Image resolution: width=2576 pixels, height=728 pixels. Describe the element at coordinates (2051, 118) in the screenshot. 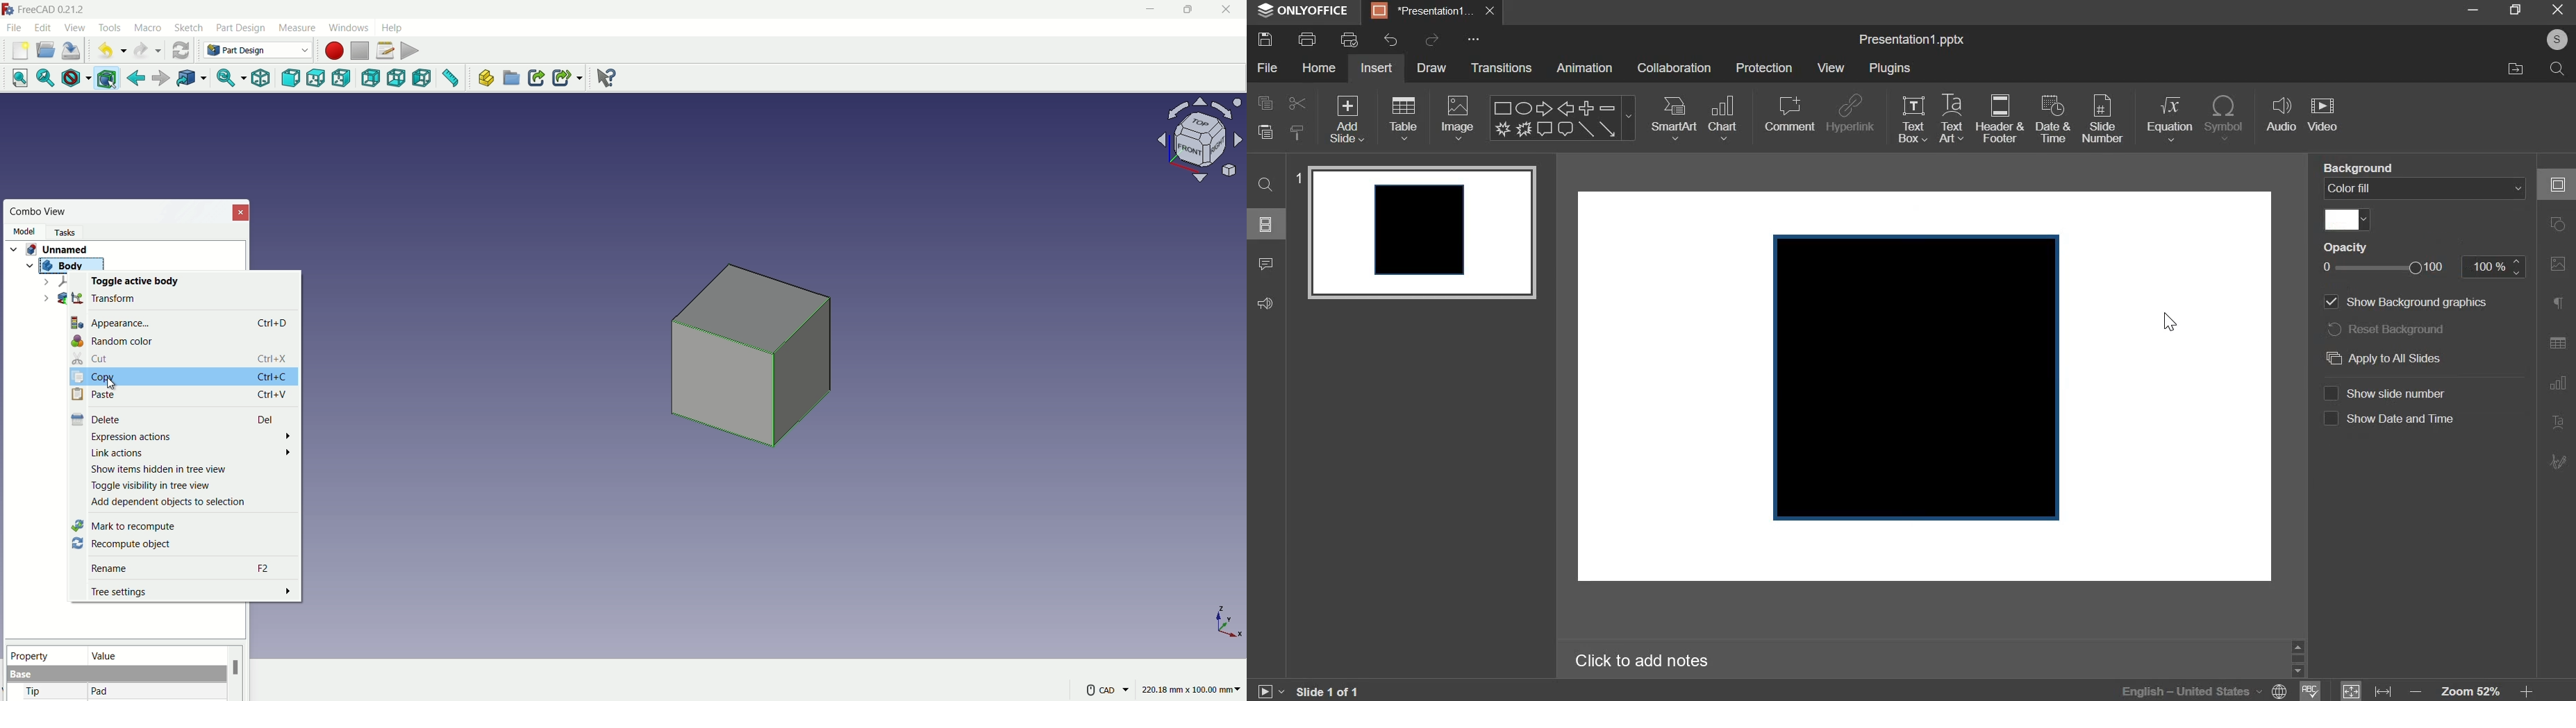

I see `date & time` at that location.